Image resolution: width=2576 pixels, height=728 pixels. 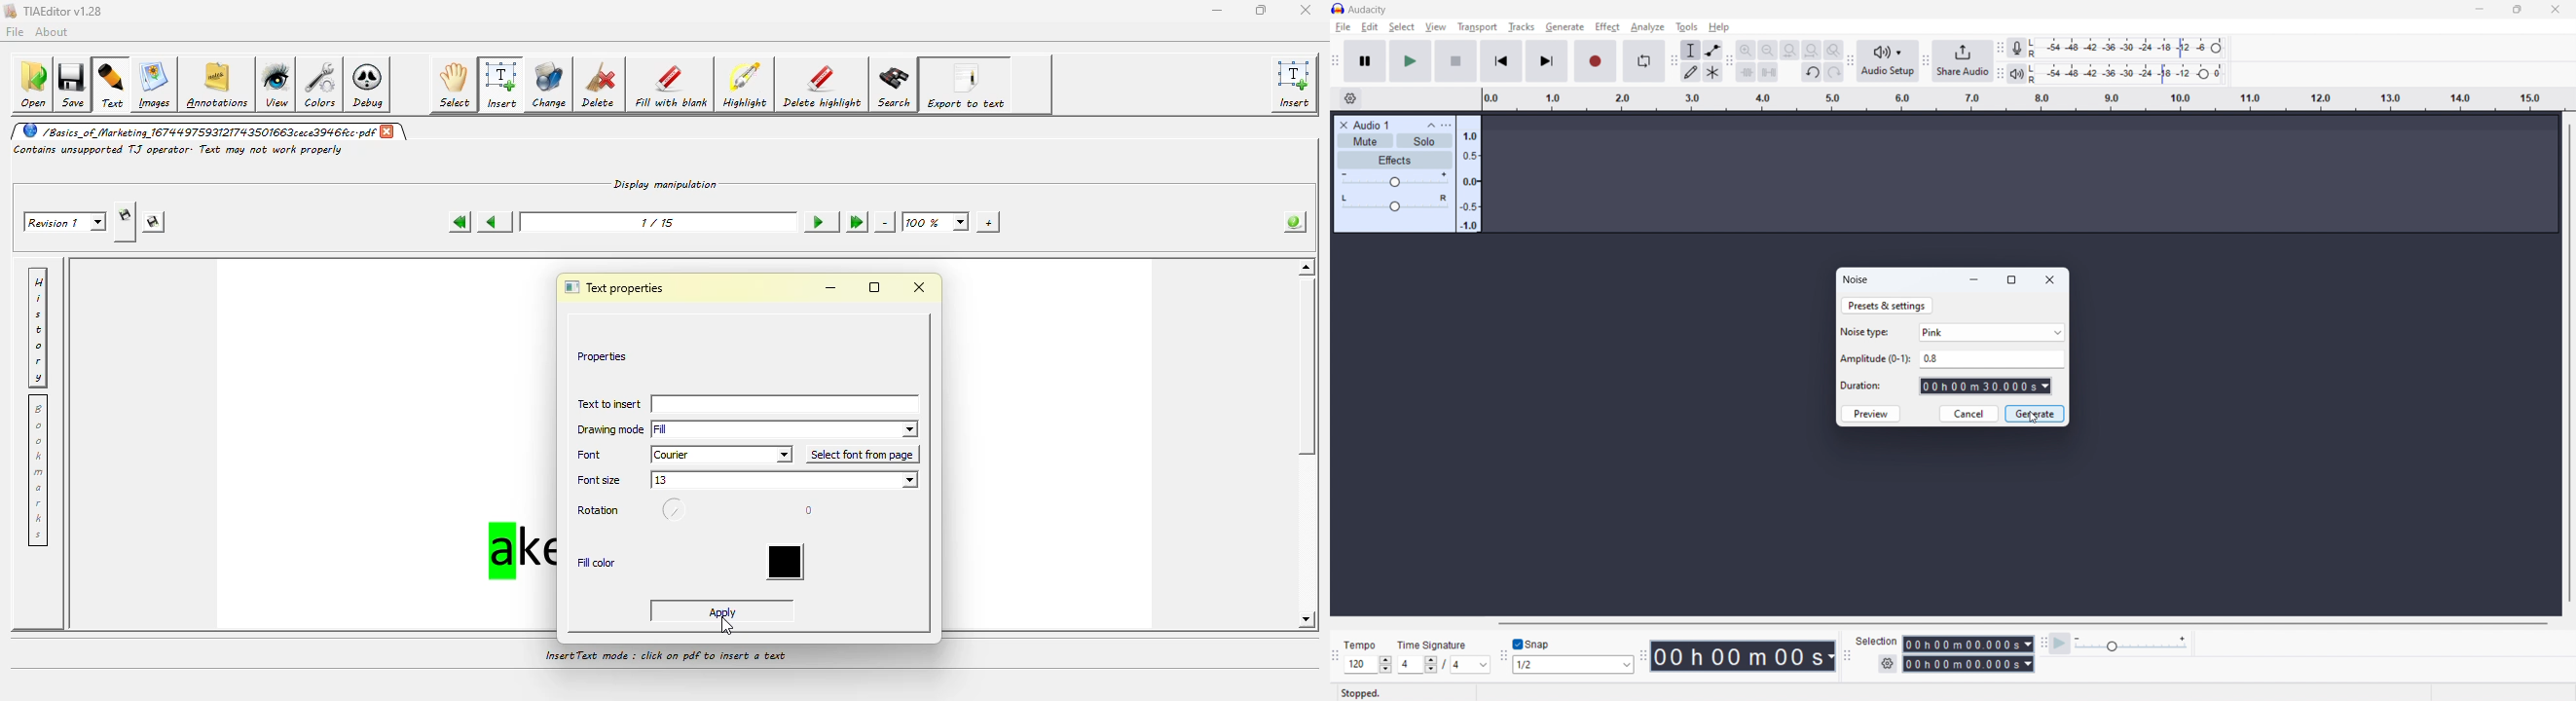 What do you see at coordinates (2127, 74) in the screenshot?
I see `playback level` at bounding box center [2127, 74].